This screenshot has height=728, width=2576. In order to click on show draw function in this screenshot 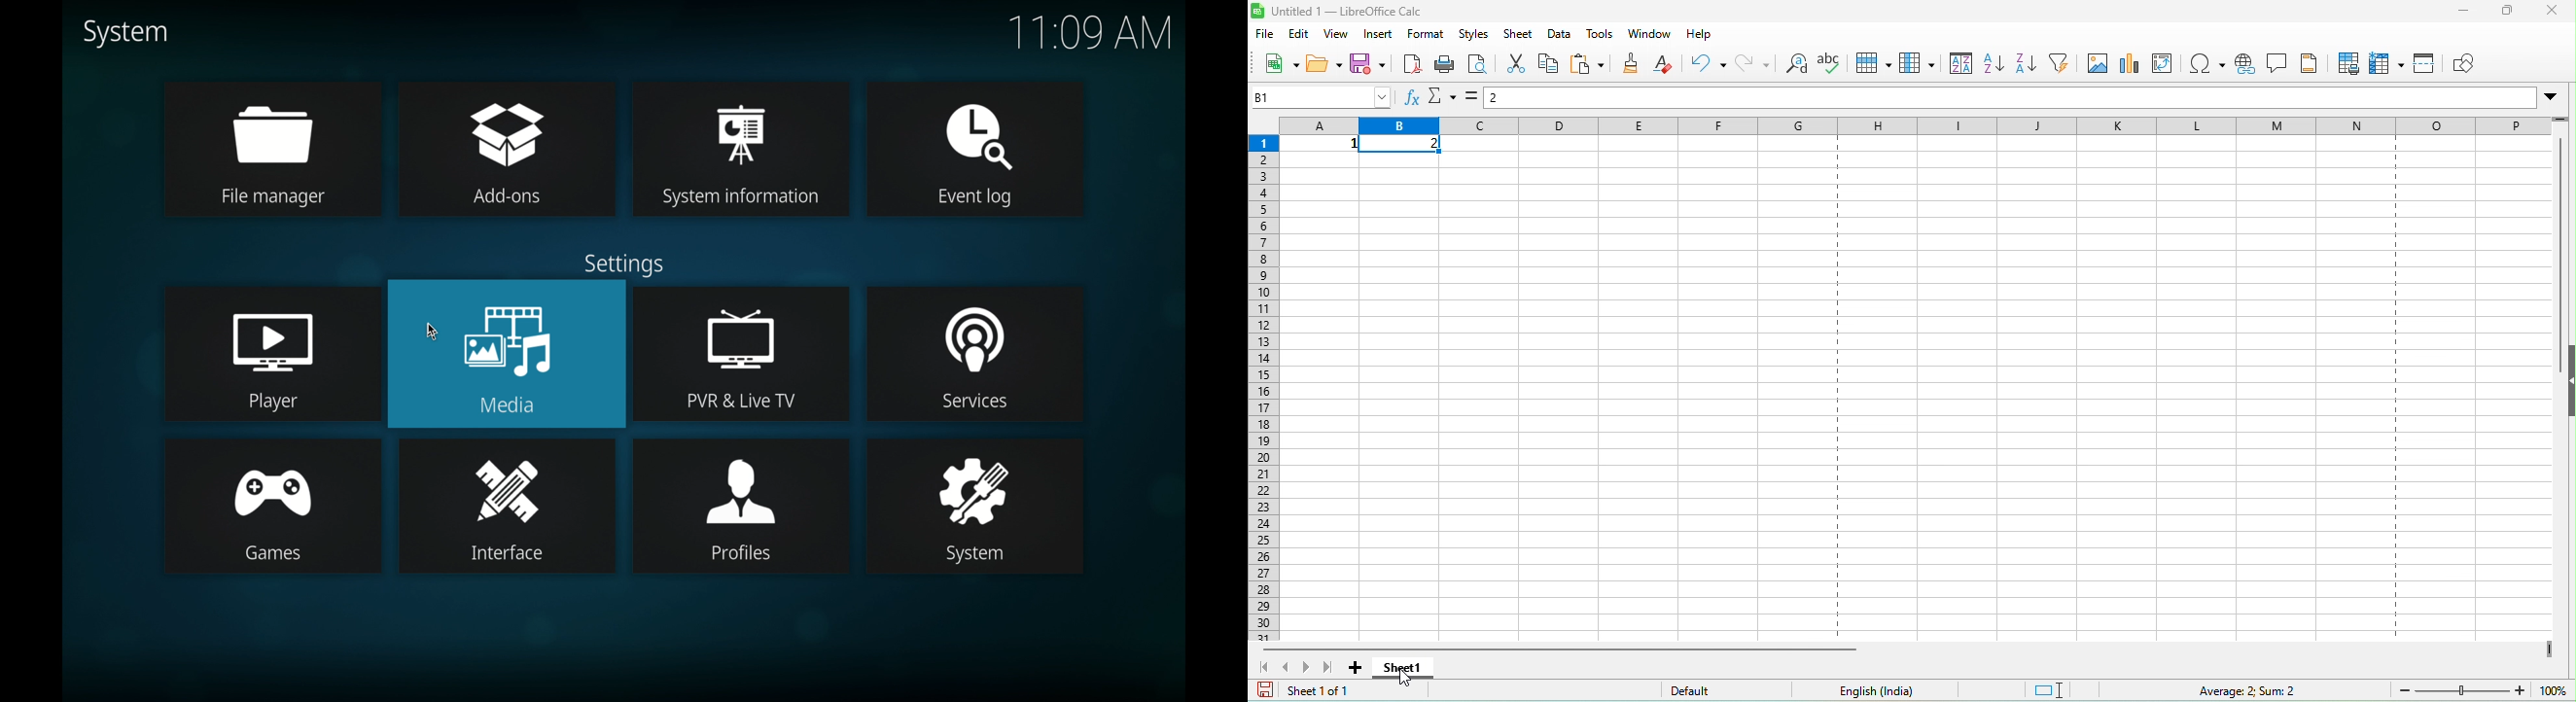, I will do `click(2471, 63)`.